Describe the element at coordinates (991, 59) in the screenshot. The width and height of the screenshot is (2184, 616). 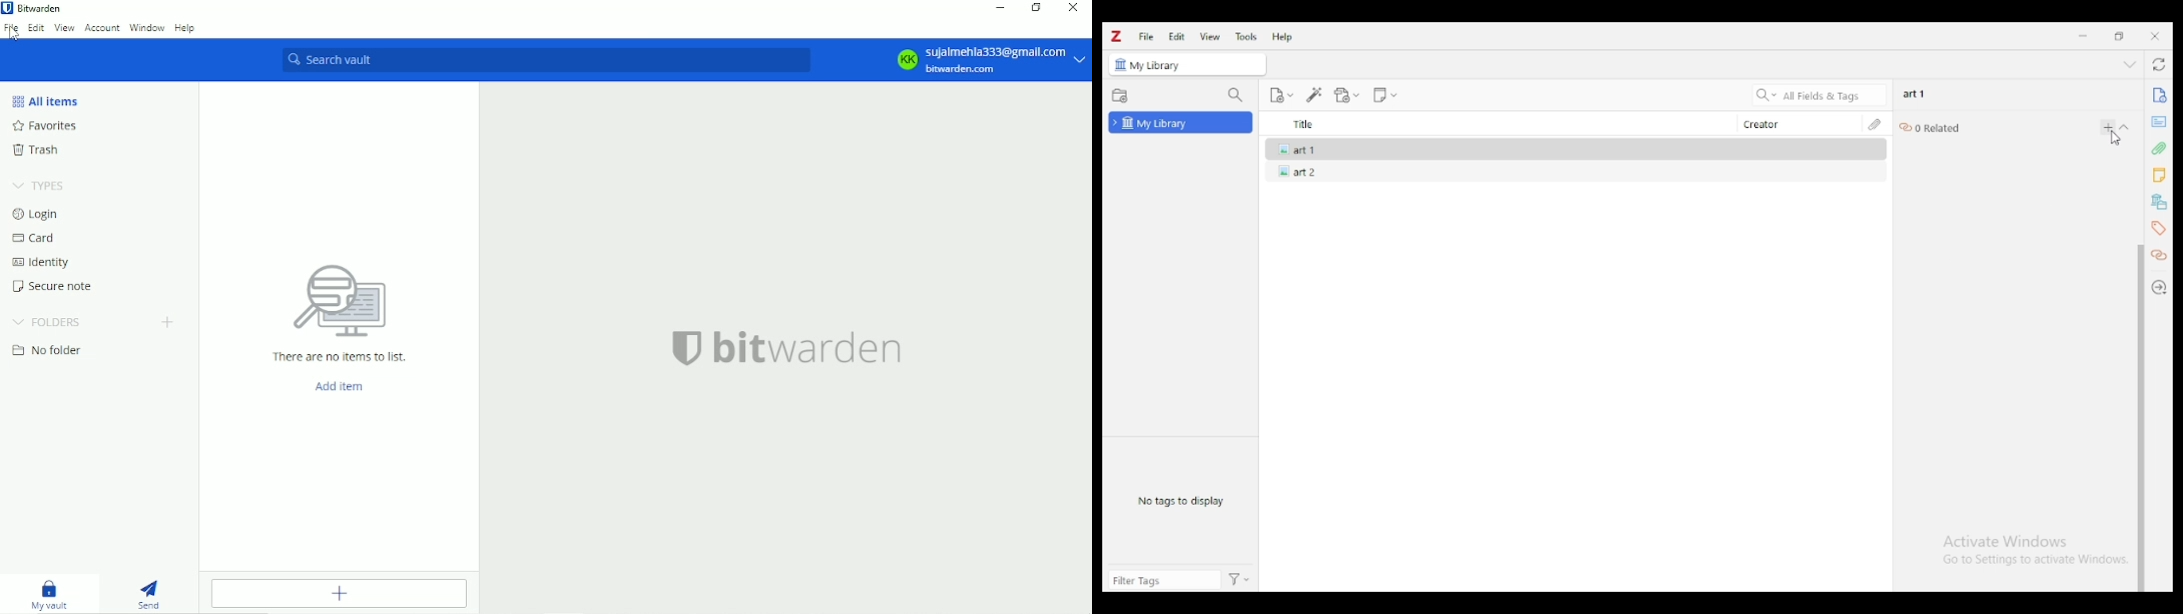
I see `sujalmehta333@gmall.com   bitwarden.com` at that location.